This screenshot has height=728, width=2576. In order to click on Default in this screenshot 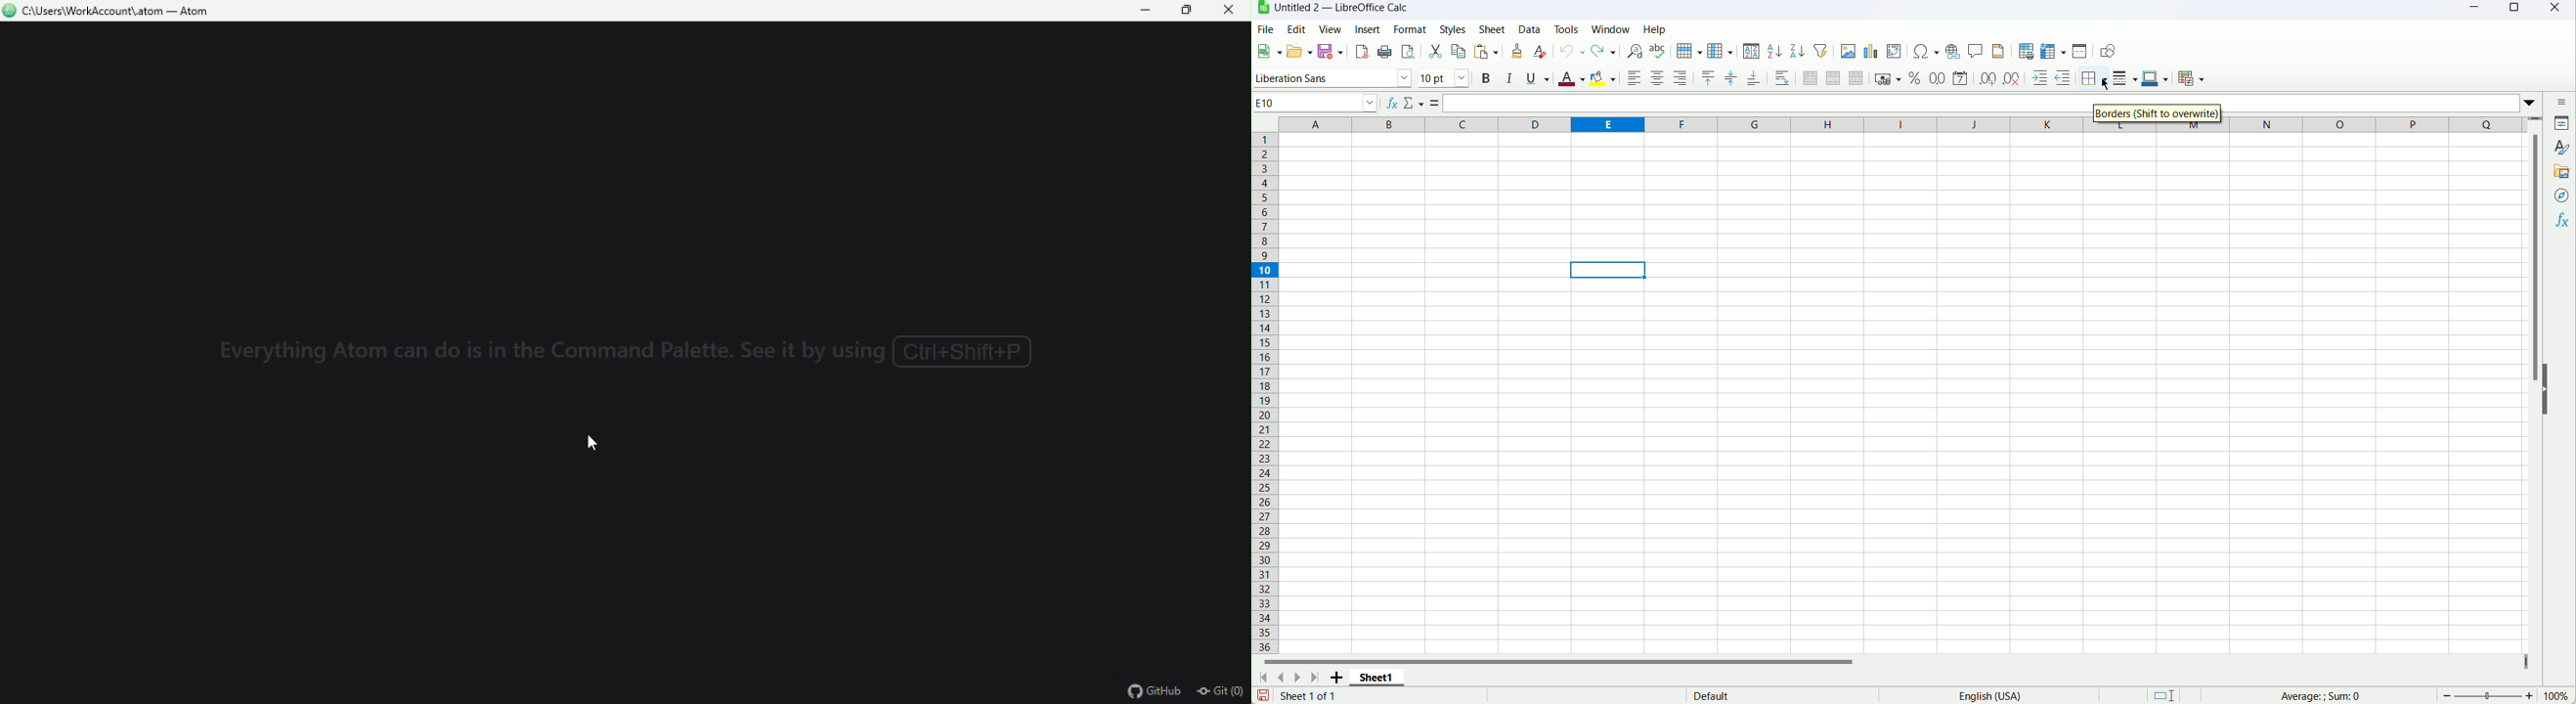, I will do `click(1766, 696)`.